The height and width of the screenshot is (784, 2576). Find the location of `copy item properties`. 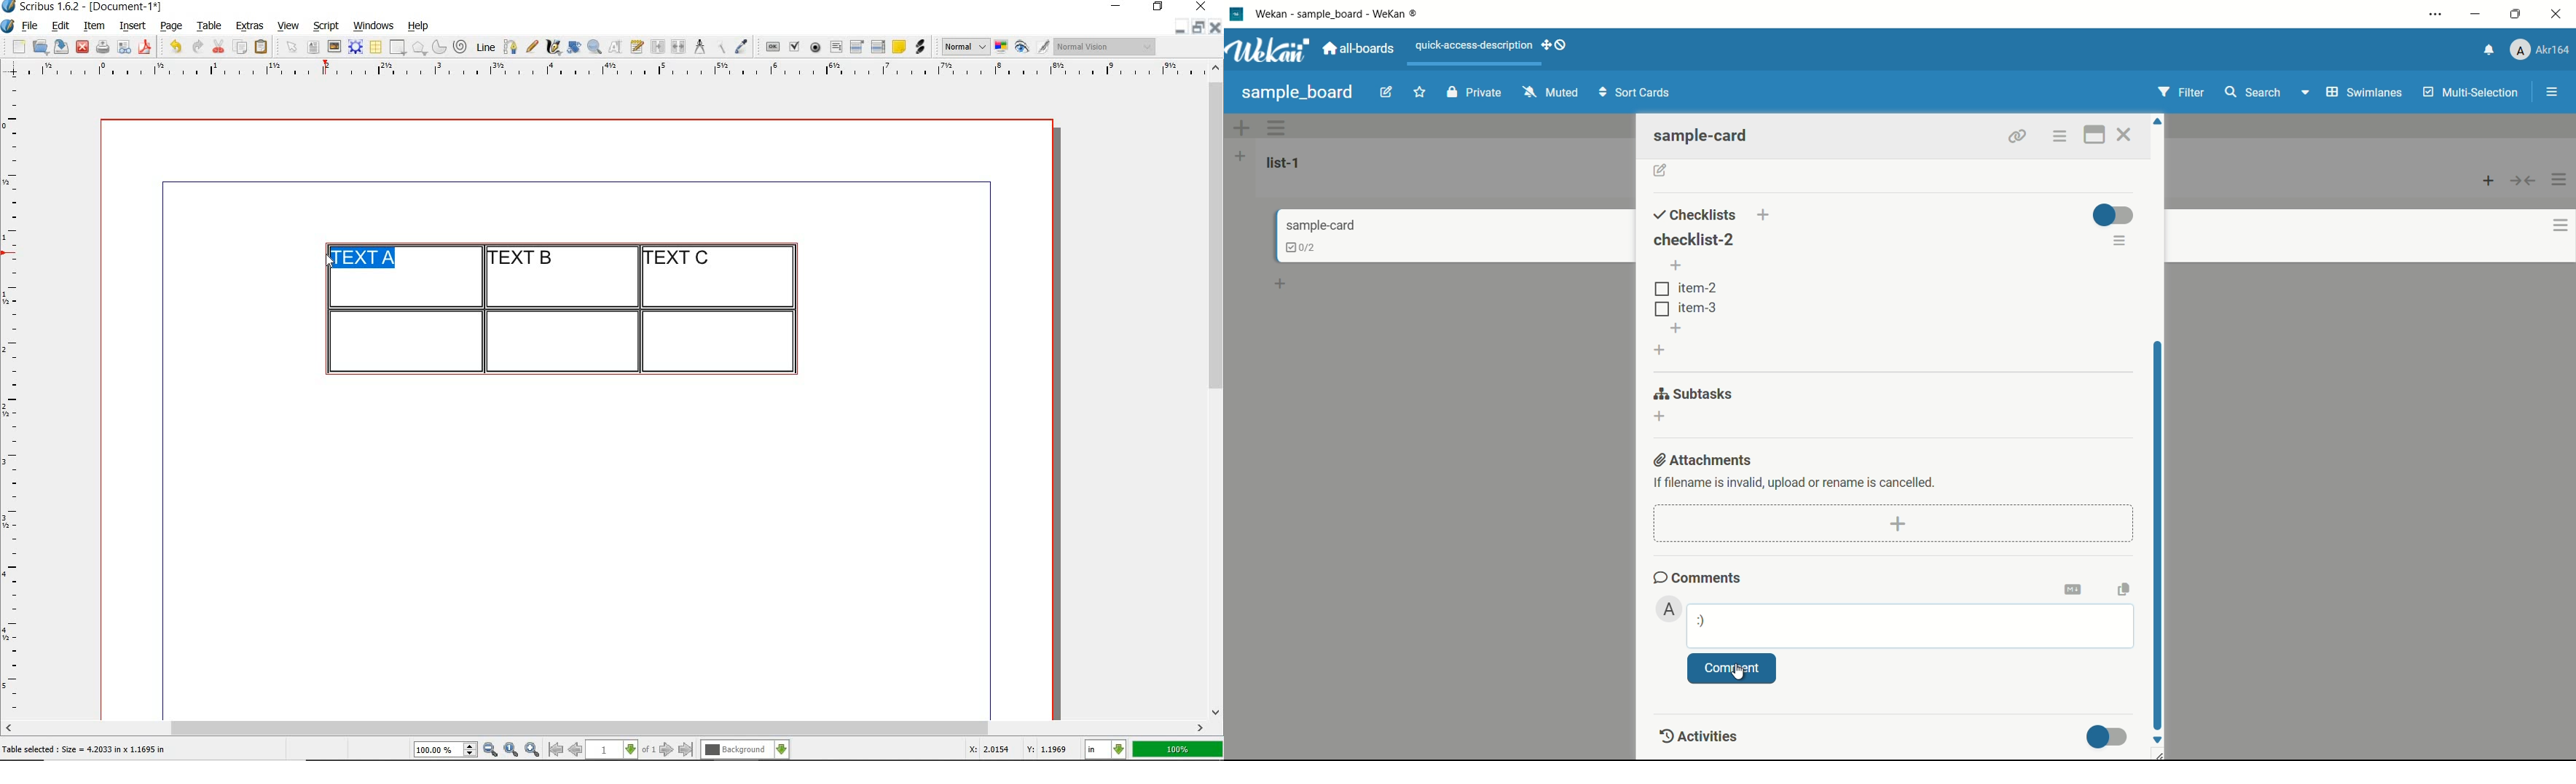

copy item properties is located at coordinates (720, 47).